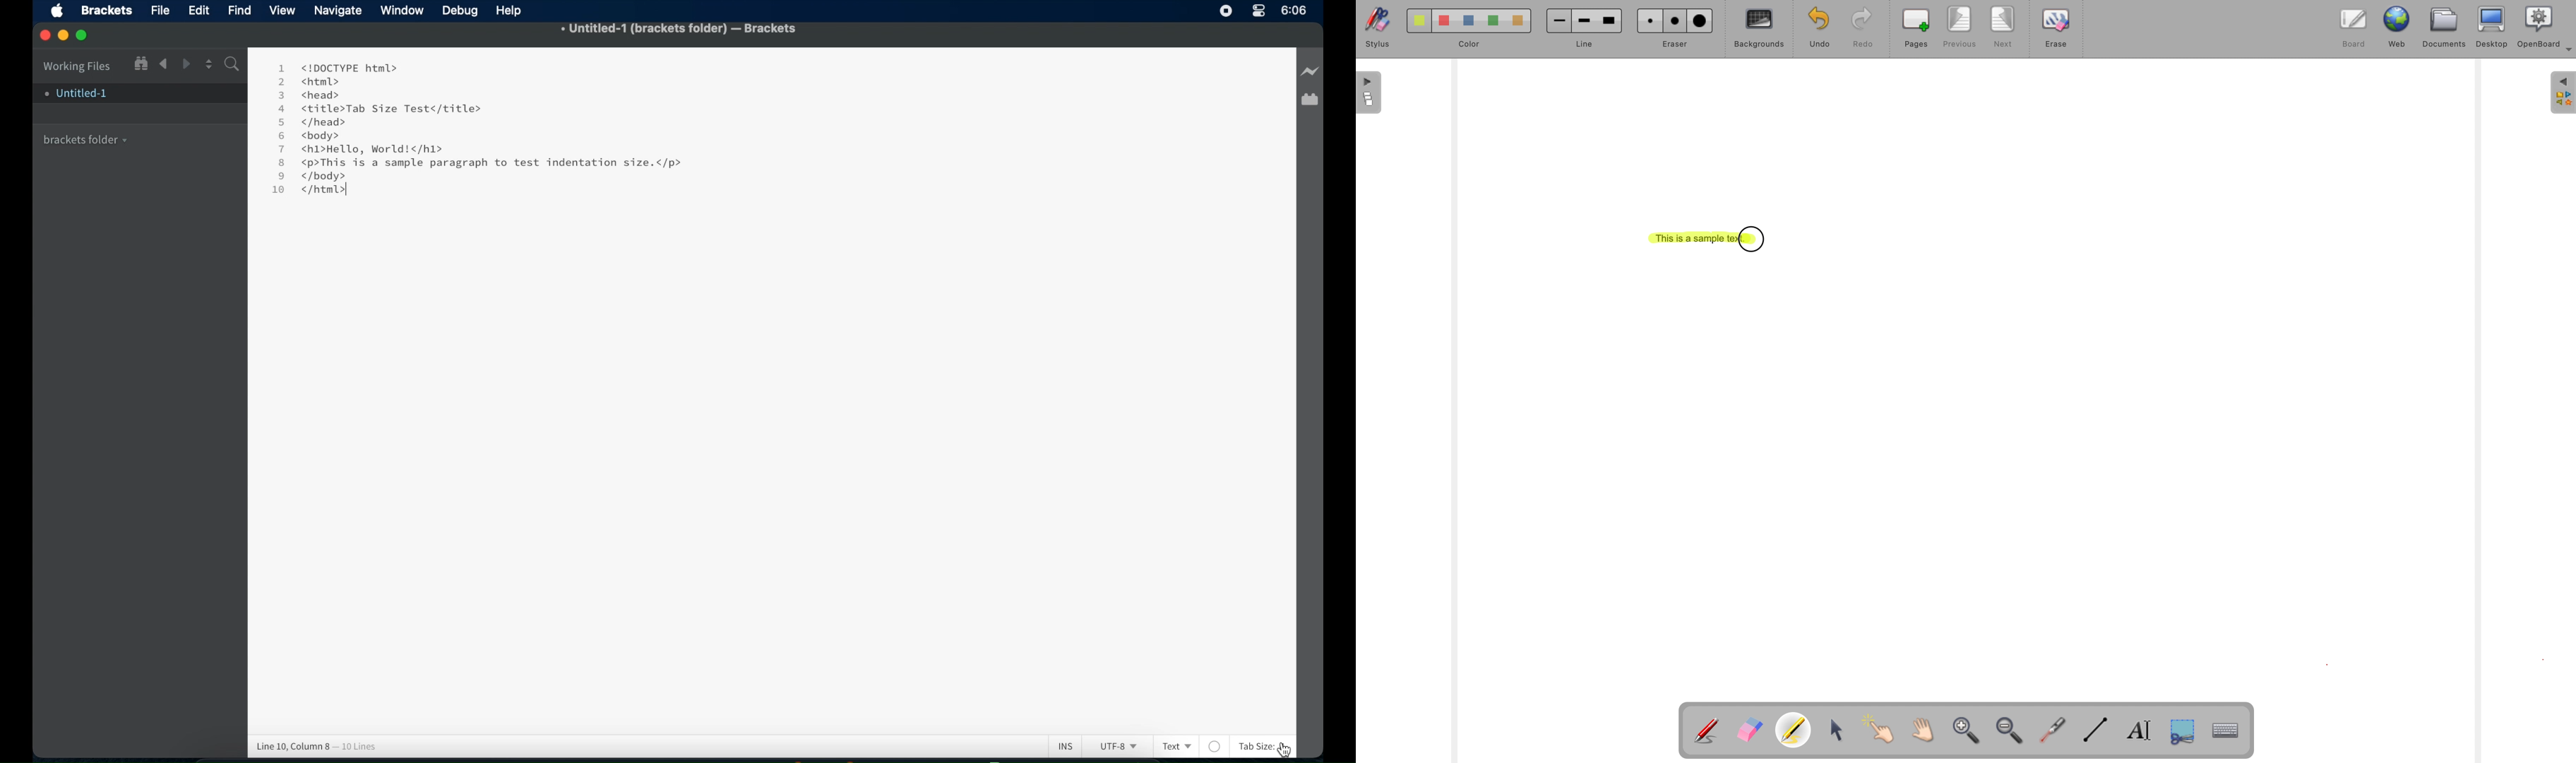 This screenshot has height=784, width=2576. What do you see at coordinates (311, 123) in the screenshot?
I see `5 </head>` at bounding box center [311, 123].